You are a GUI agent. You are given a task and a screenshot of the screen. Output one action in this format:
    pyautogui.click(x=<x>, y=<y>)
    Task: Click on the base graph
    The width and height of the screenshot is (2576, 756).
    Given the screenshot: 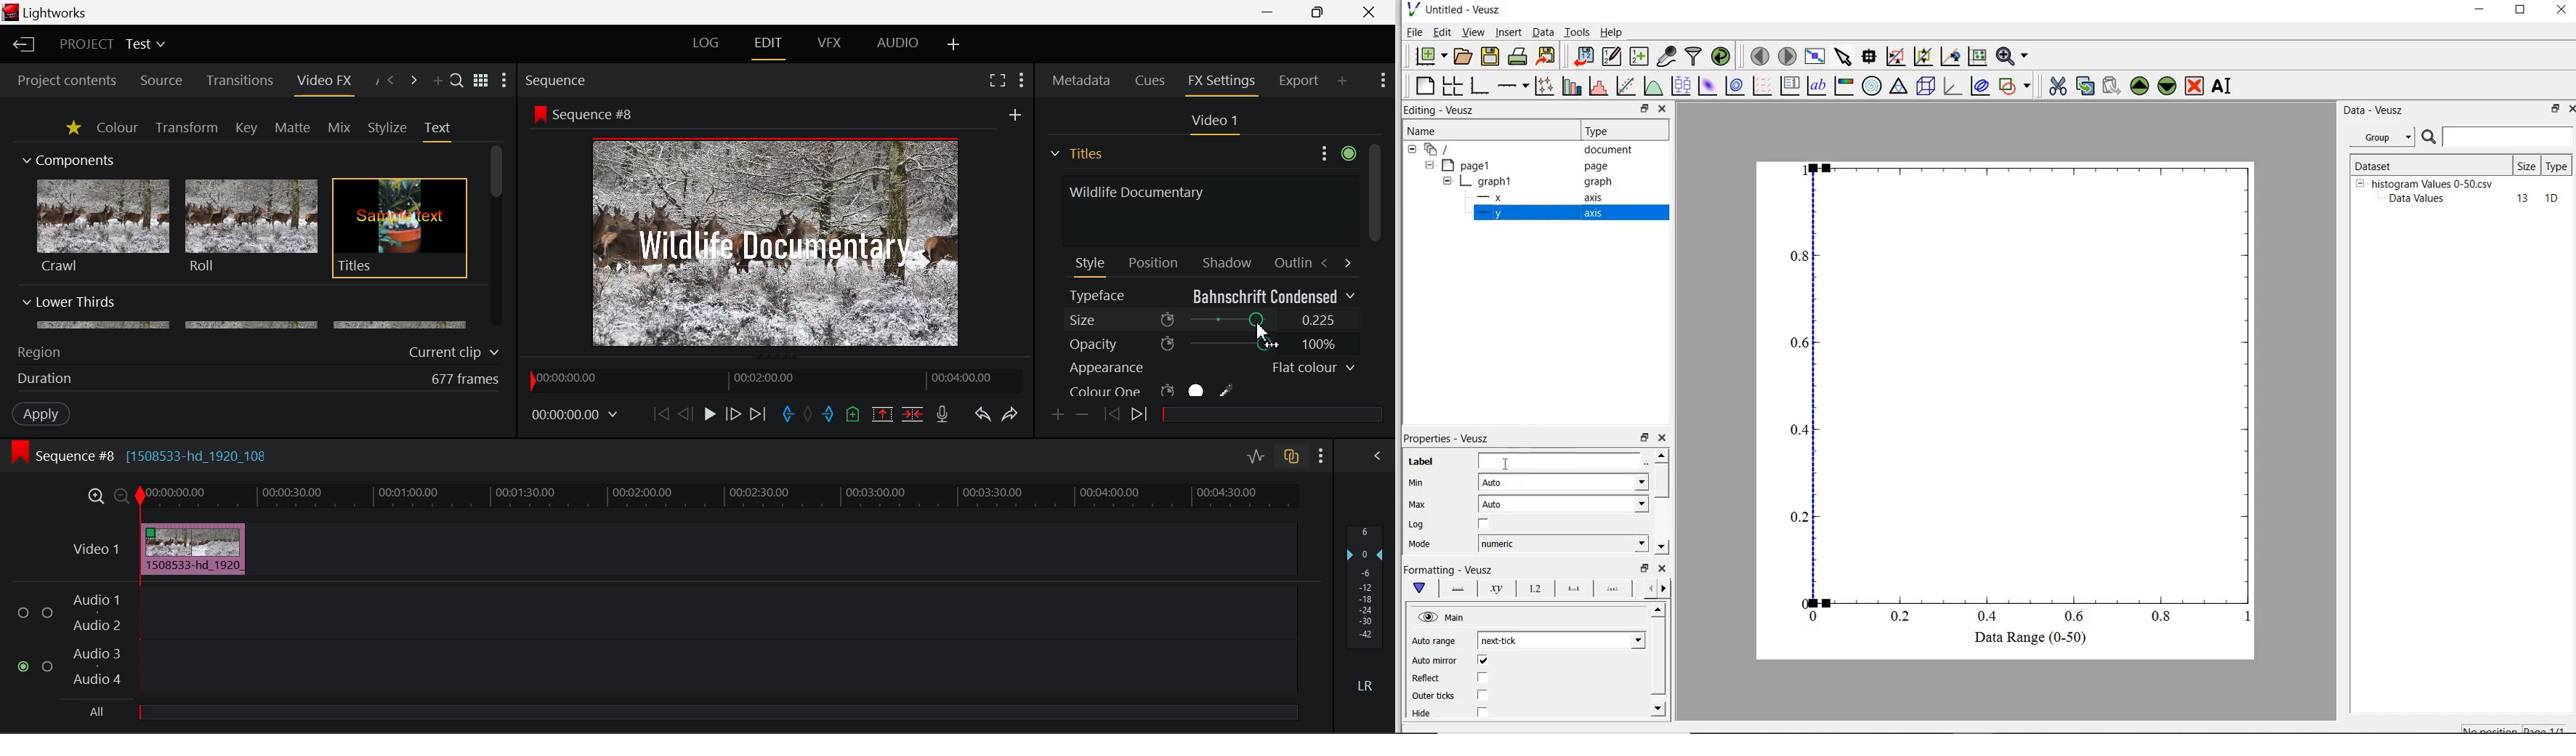 What is the action you would take?
    pyautogui.click(x=1481, y=86)
    